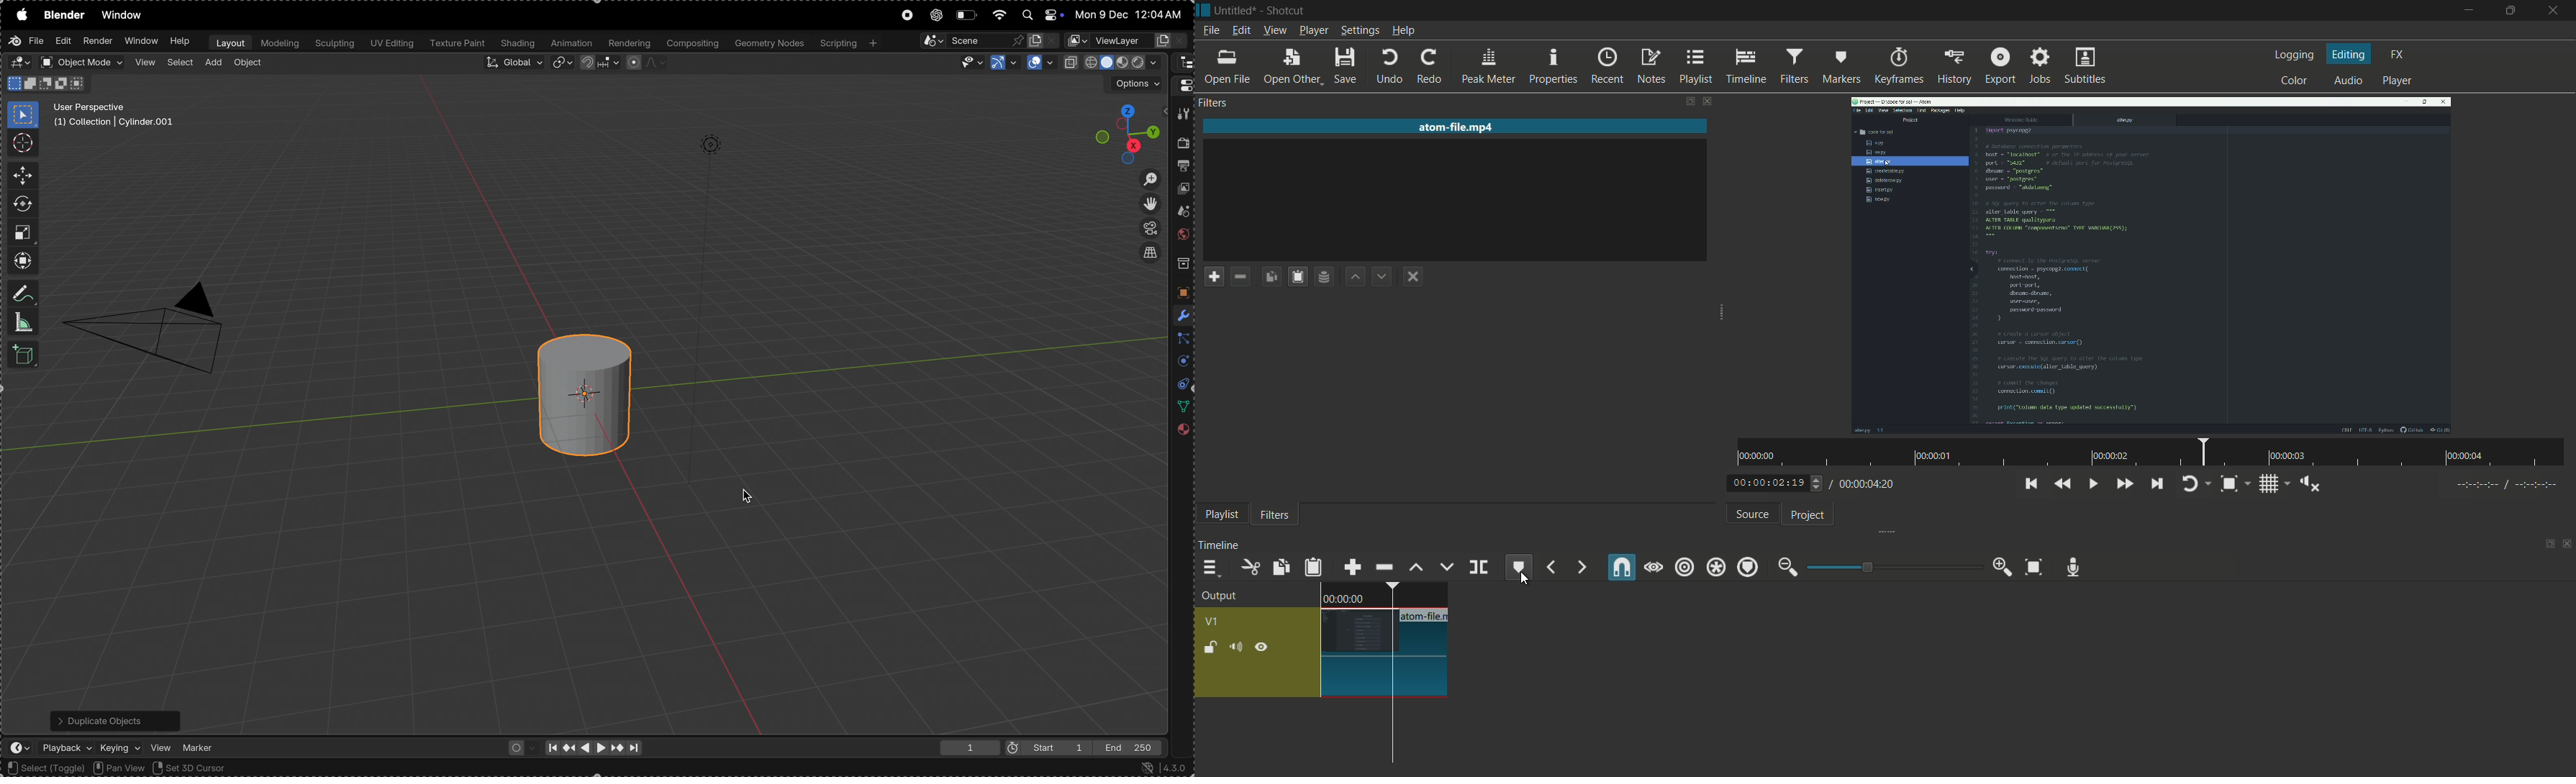 This screenshot has width=2576, height=784. Describe the element at coordinates (1550, 568) in the screenshot. I see `previous marker` at that location.